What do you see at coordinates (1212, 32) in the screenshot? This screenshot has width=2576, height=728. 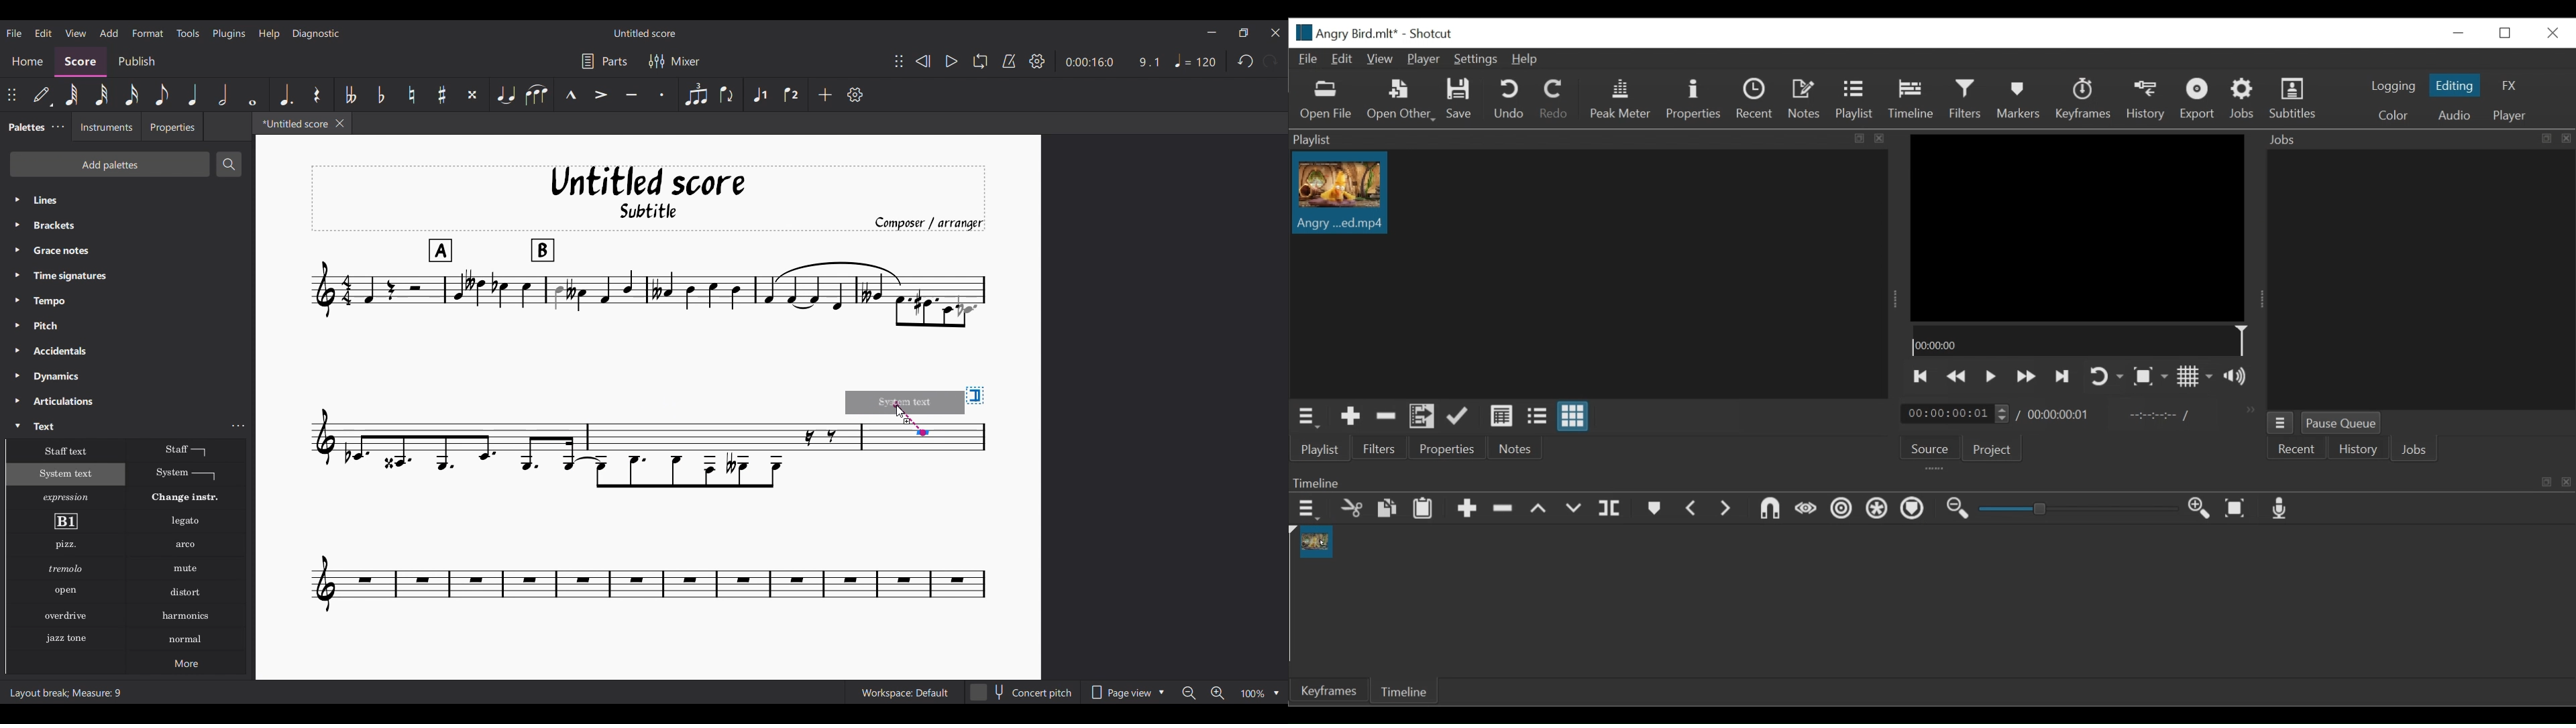 I see `Minimize` at bounding box center [1212, 32].